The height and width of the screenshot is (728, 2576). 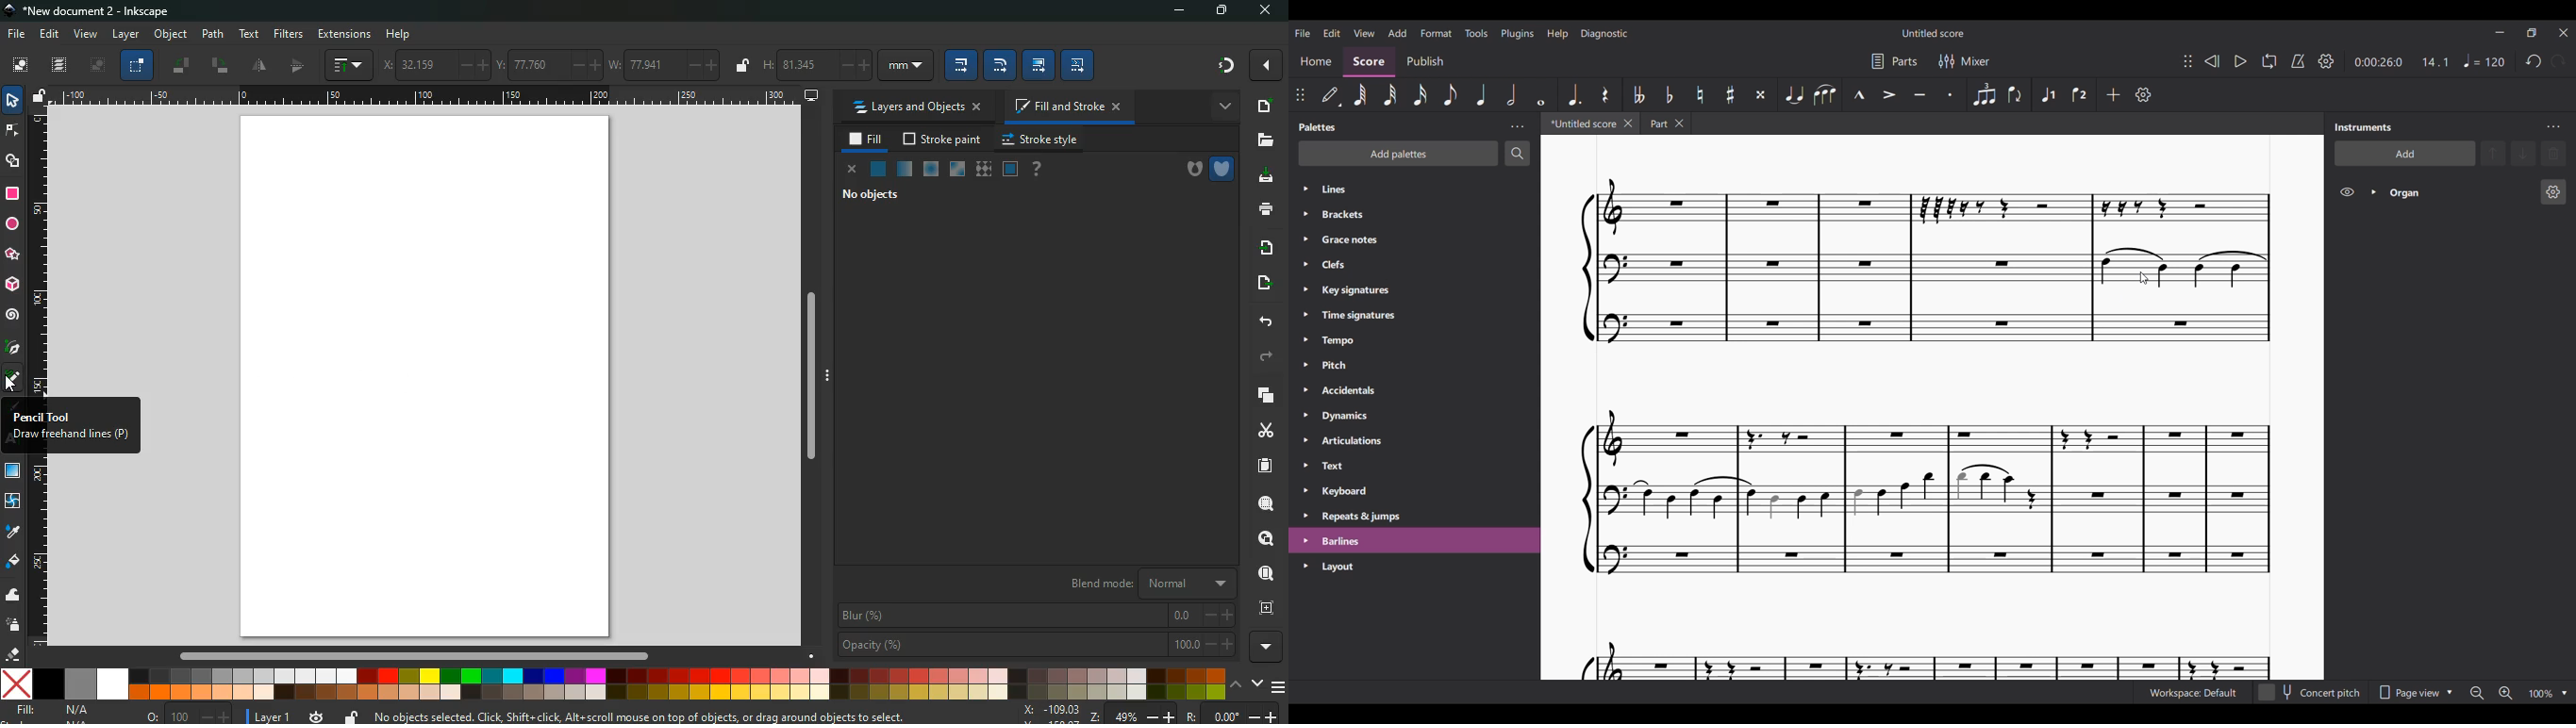 What do you see at coordinates (1557, 34) in the screenshot?
I see `Help menu` at bounding box center [1557, 34].